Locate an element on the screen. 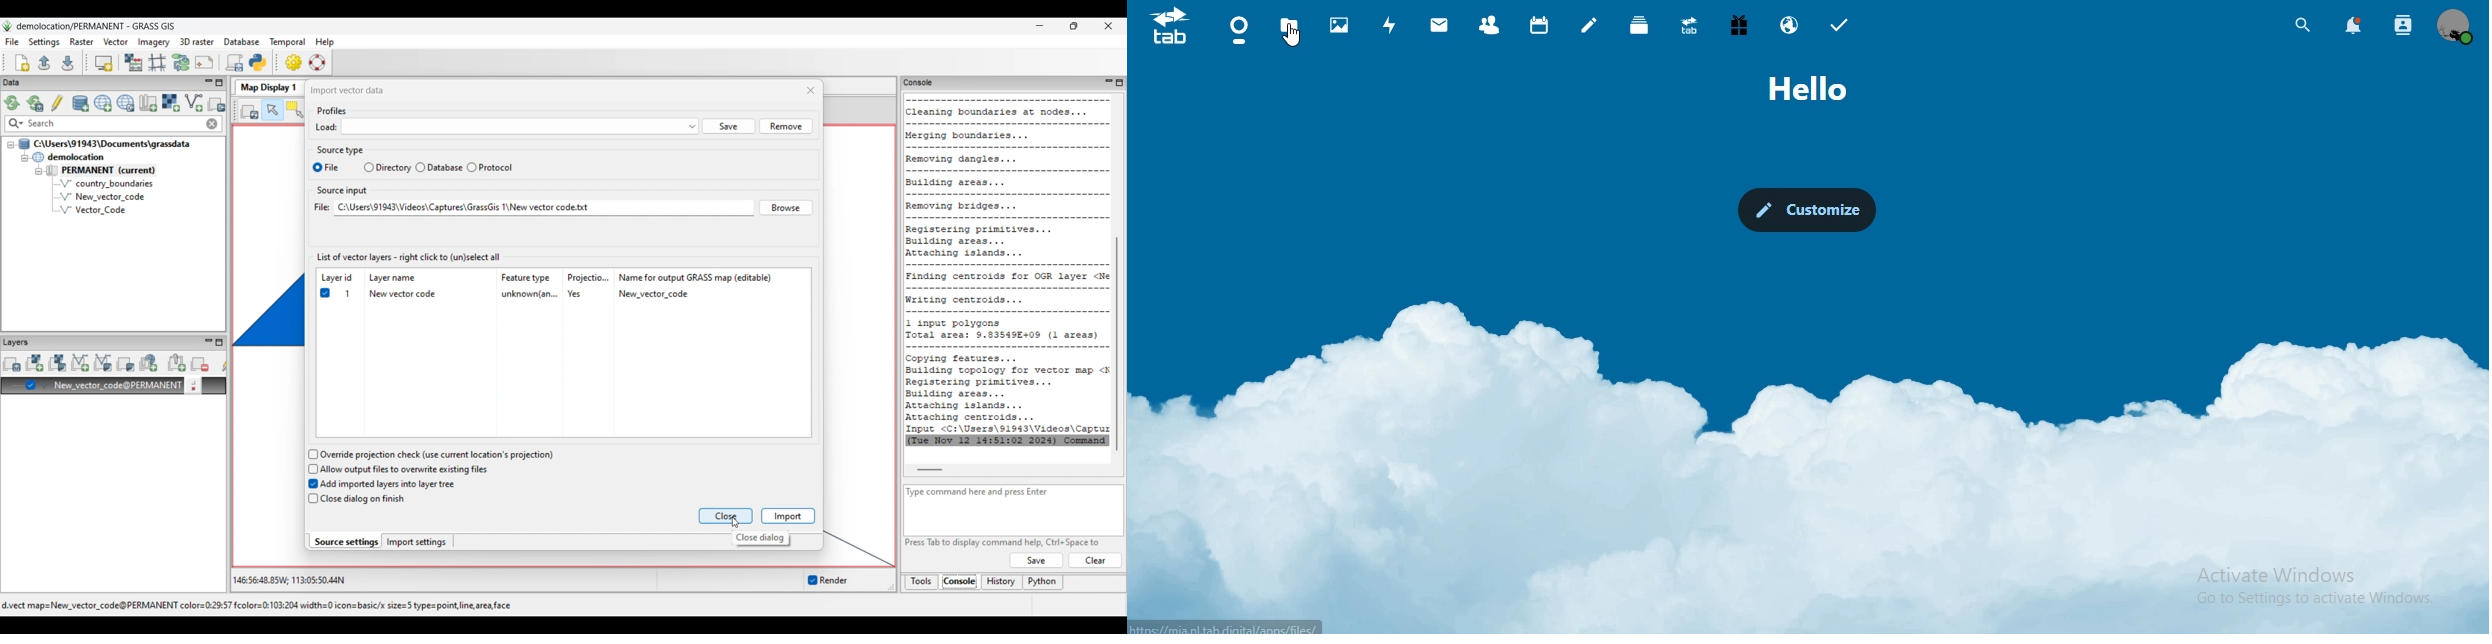  notifications is located at coordinates (2355, 27).